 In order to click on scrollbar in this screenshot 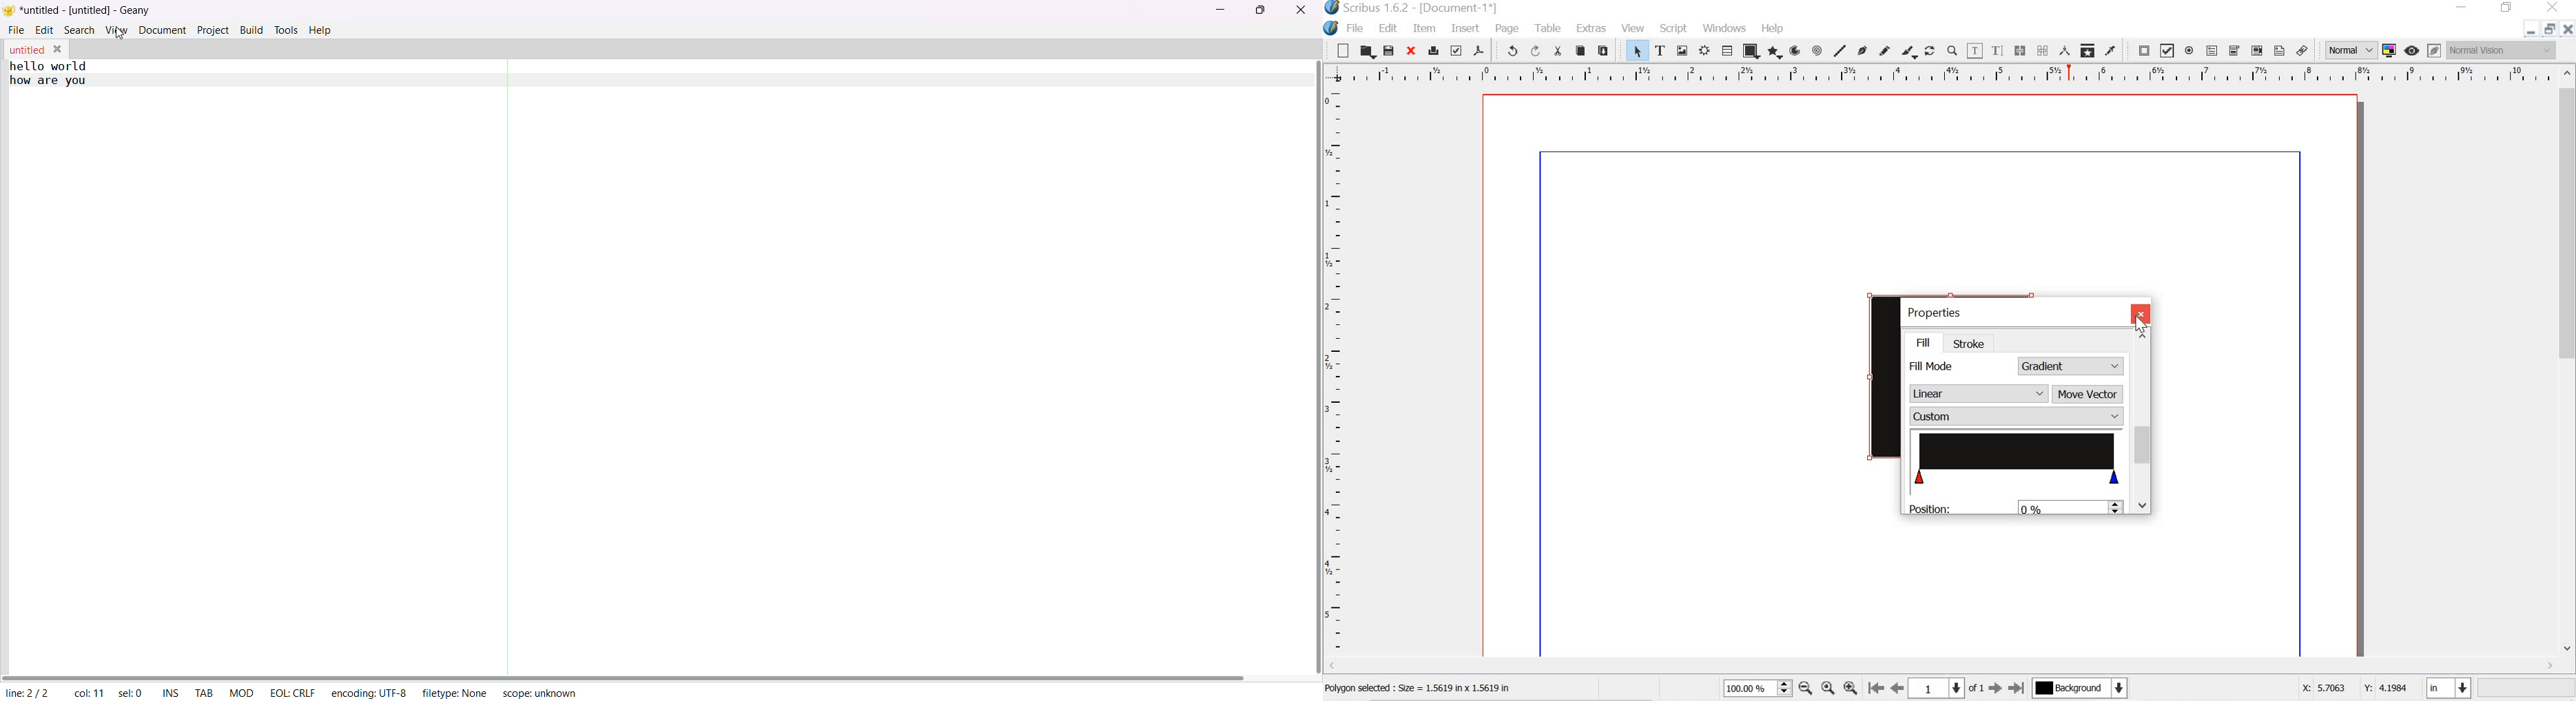, I will do `click(2142, 430)`.